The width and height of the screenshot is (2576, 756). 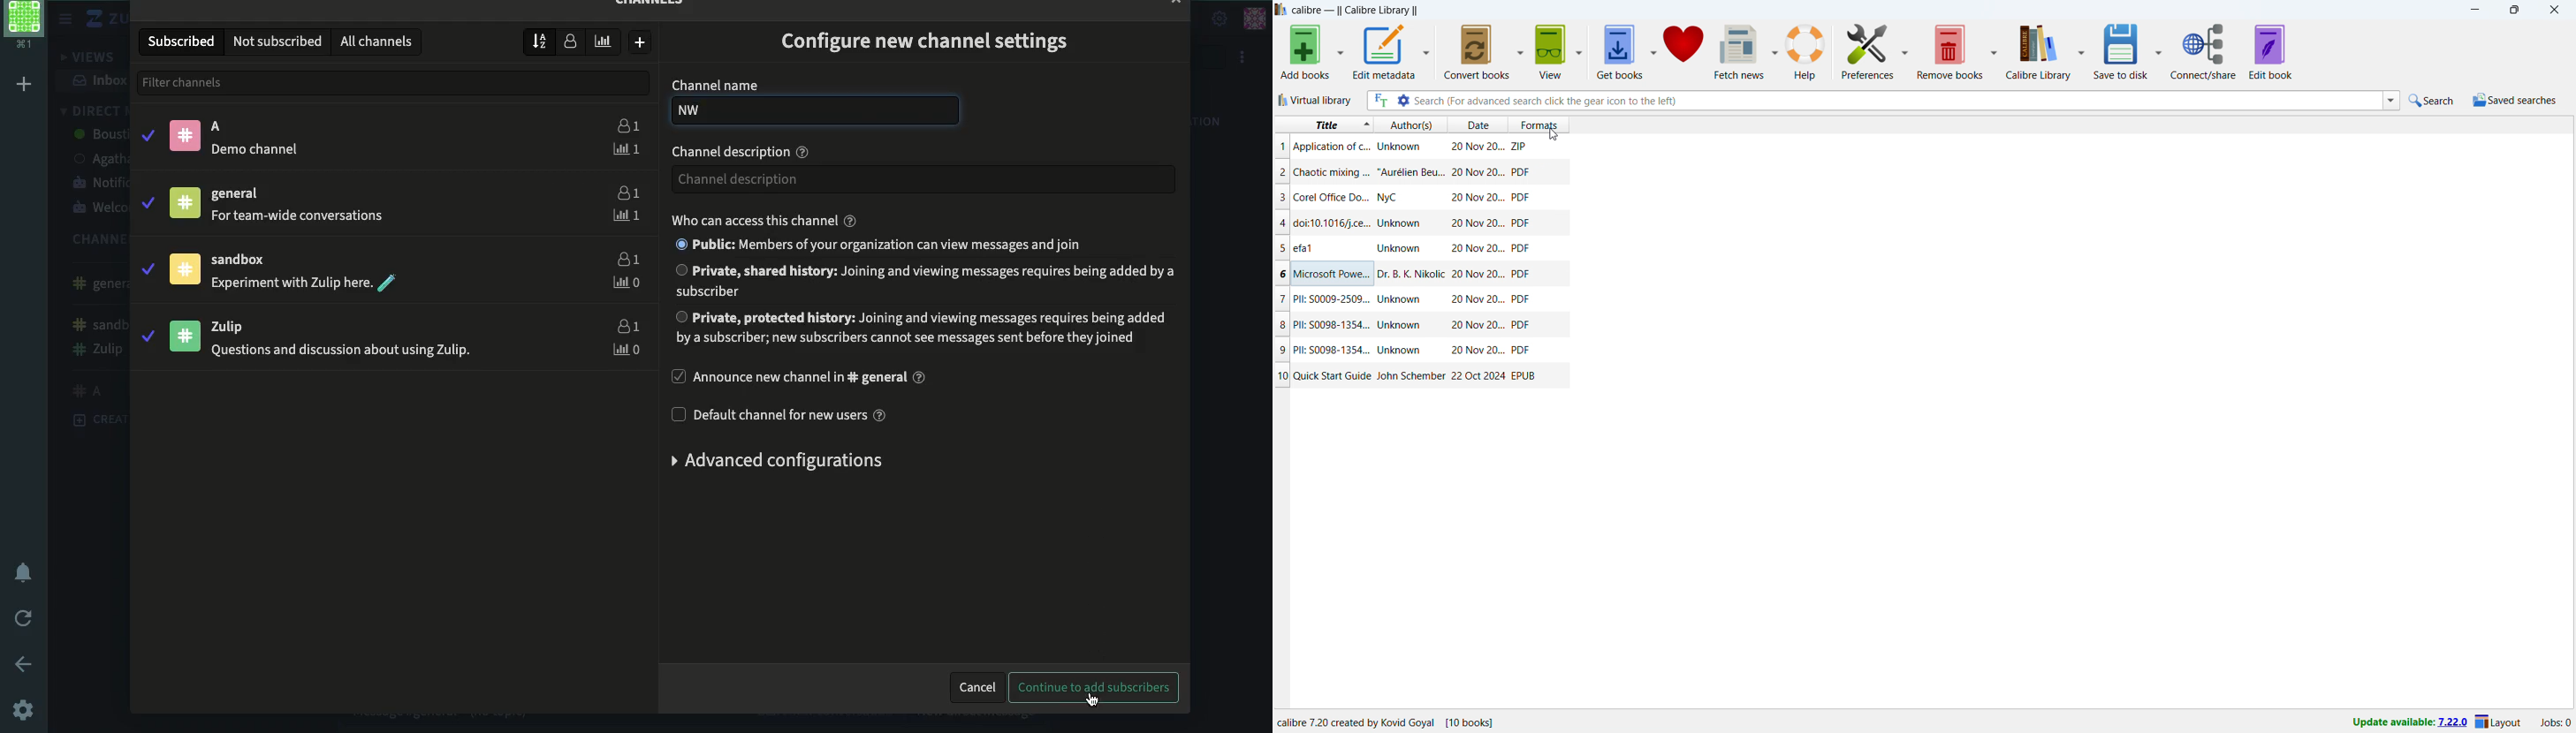 What do you see at coordinates (26, 616) in the screenshot?
I see `refresh` at bounding box center [26, 616].